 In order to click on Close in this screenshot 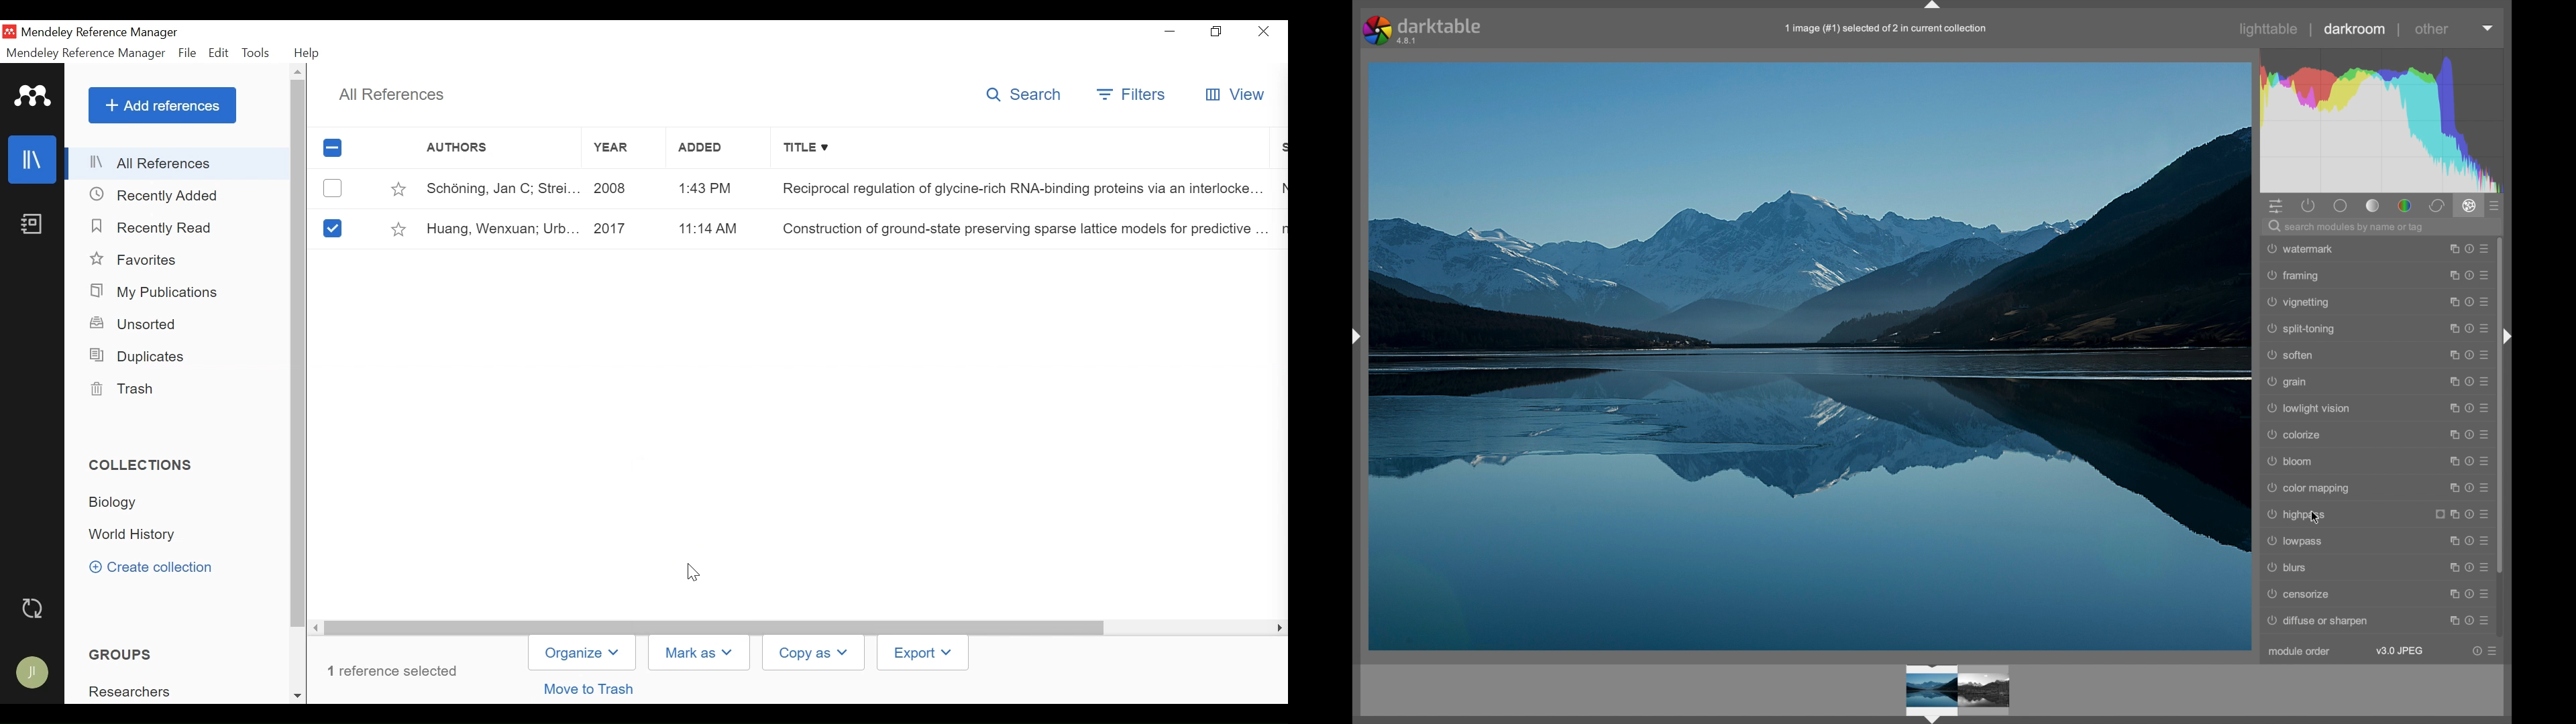, I will do `click(1263, 32)`.